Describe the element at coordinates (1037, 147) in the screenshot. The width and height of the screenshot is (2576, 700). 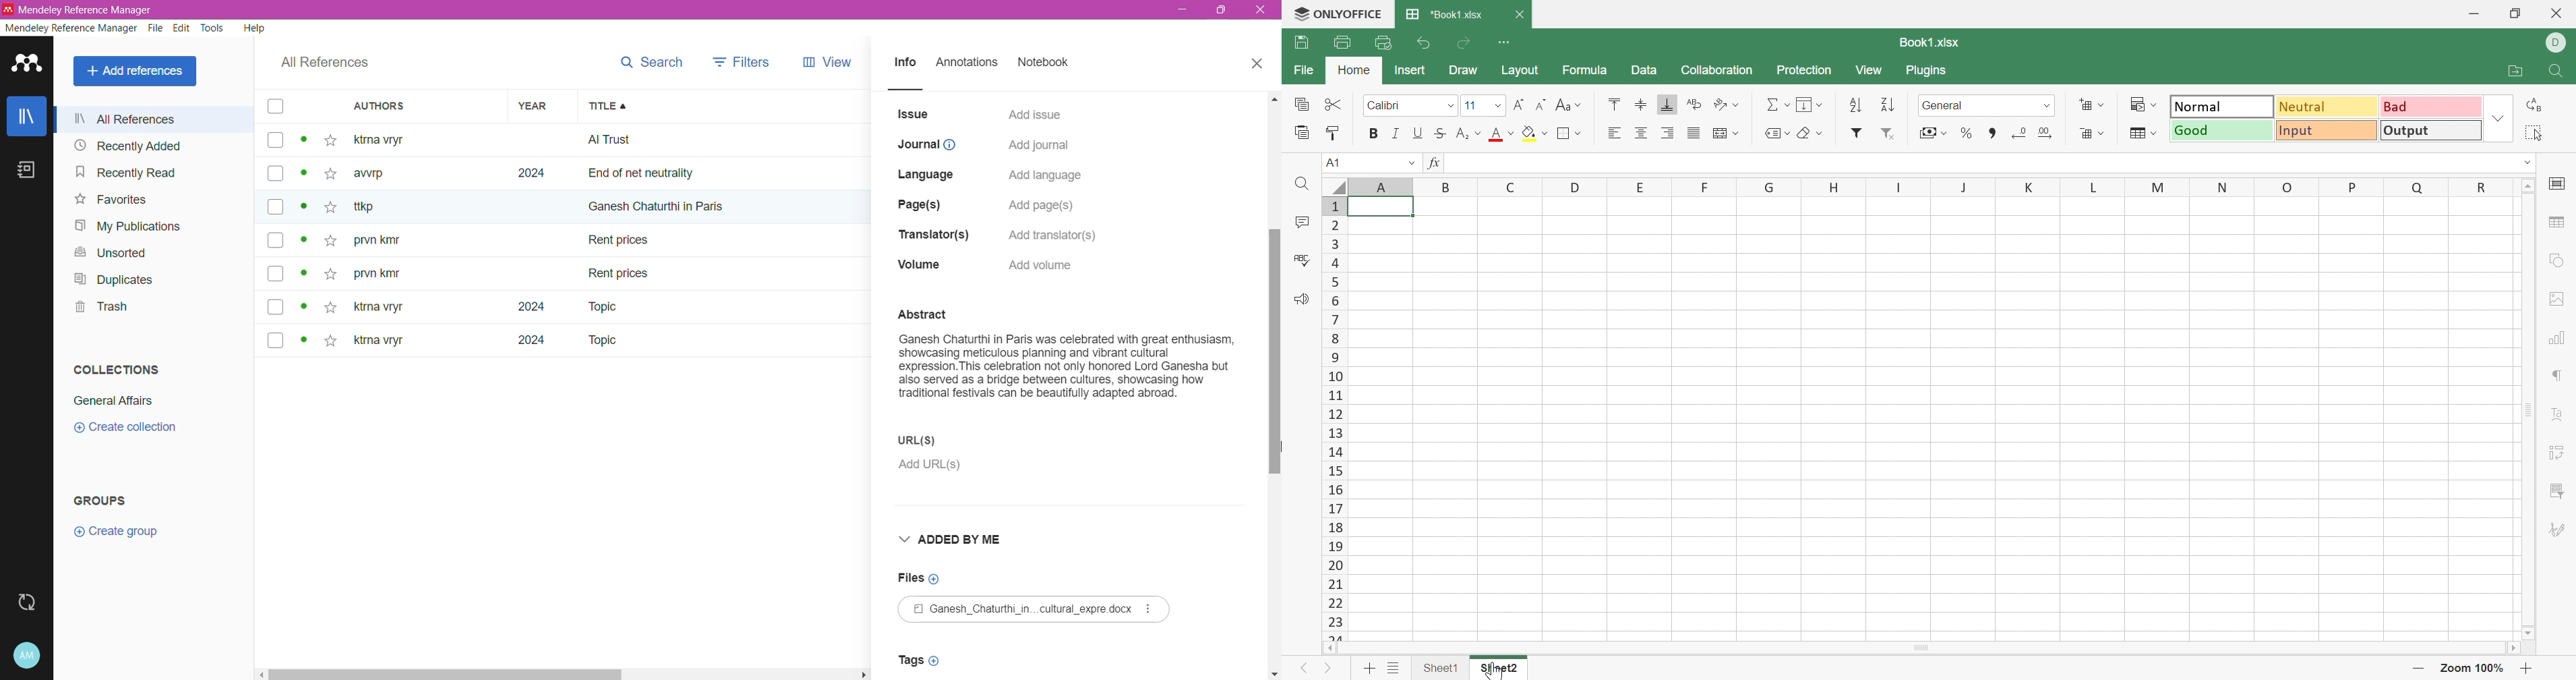
I see `Click to add Journal` at that location.